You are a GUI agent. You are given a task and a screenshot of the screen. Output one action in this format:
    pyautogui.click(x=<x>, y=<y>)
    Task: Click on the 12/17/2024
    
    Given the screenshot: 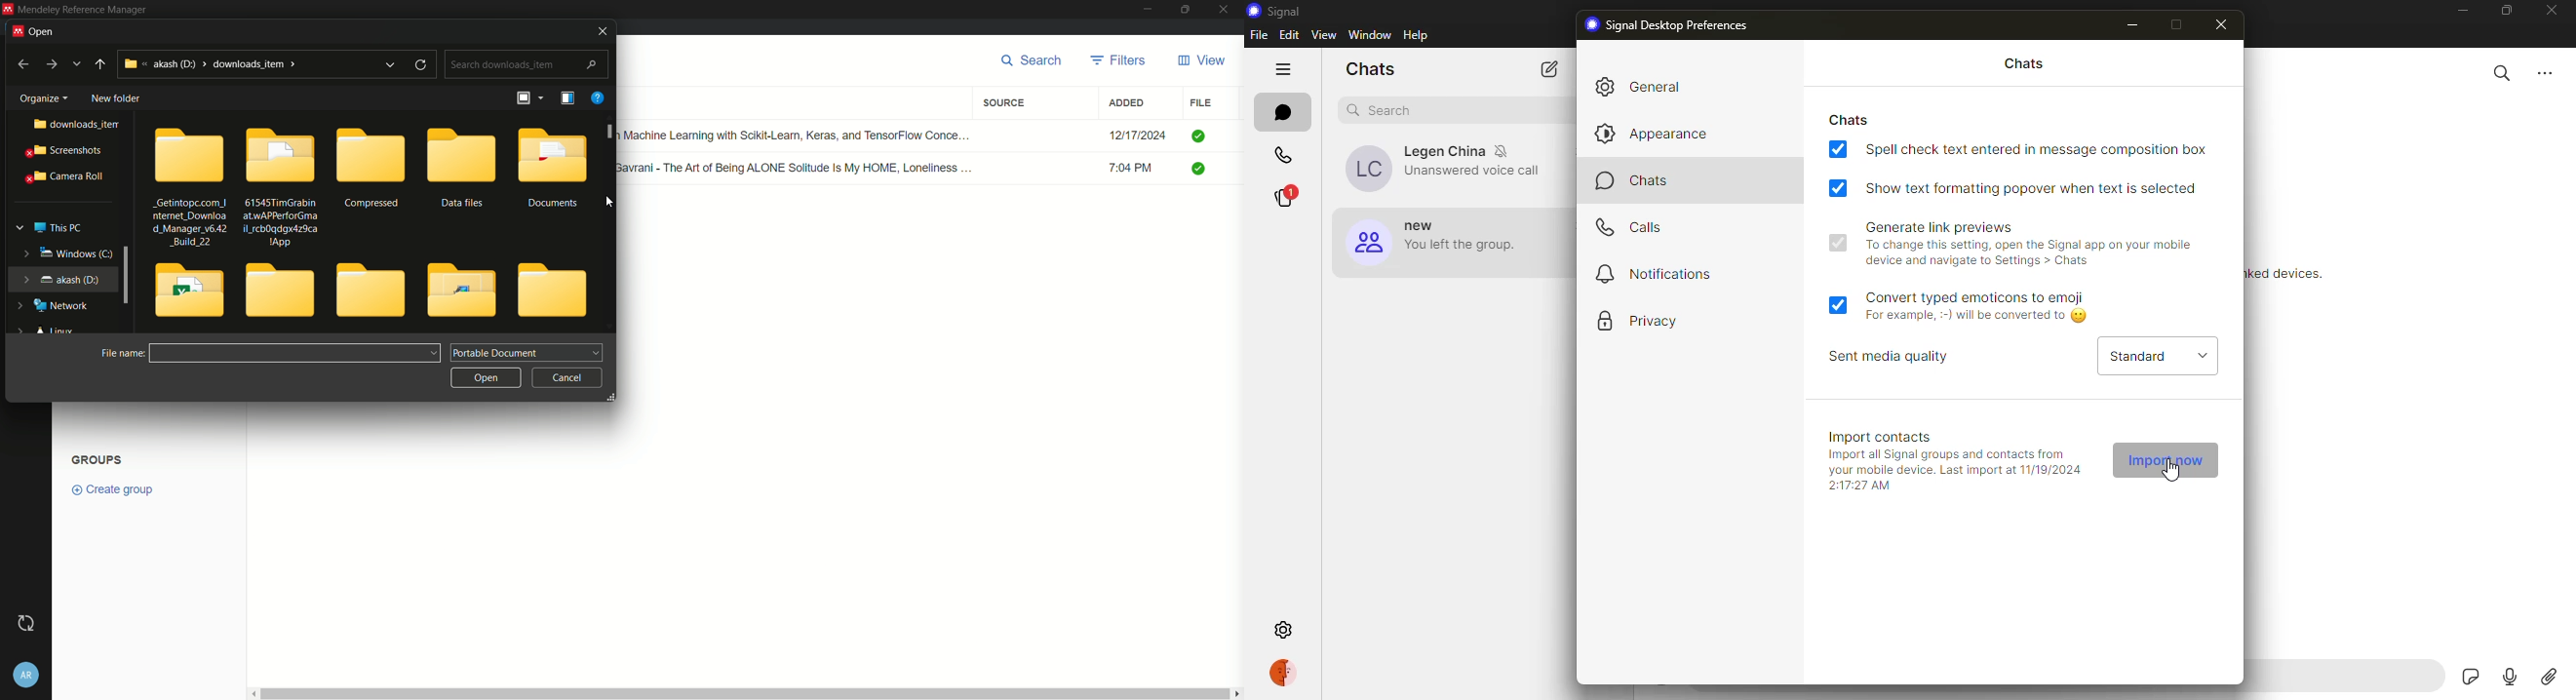 What is the action you would take?
    pyautogui.click(x=1138, y=135)
    